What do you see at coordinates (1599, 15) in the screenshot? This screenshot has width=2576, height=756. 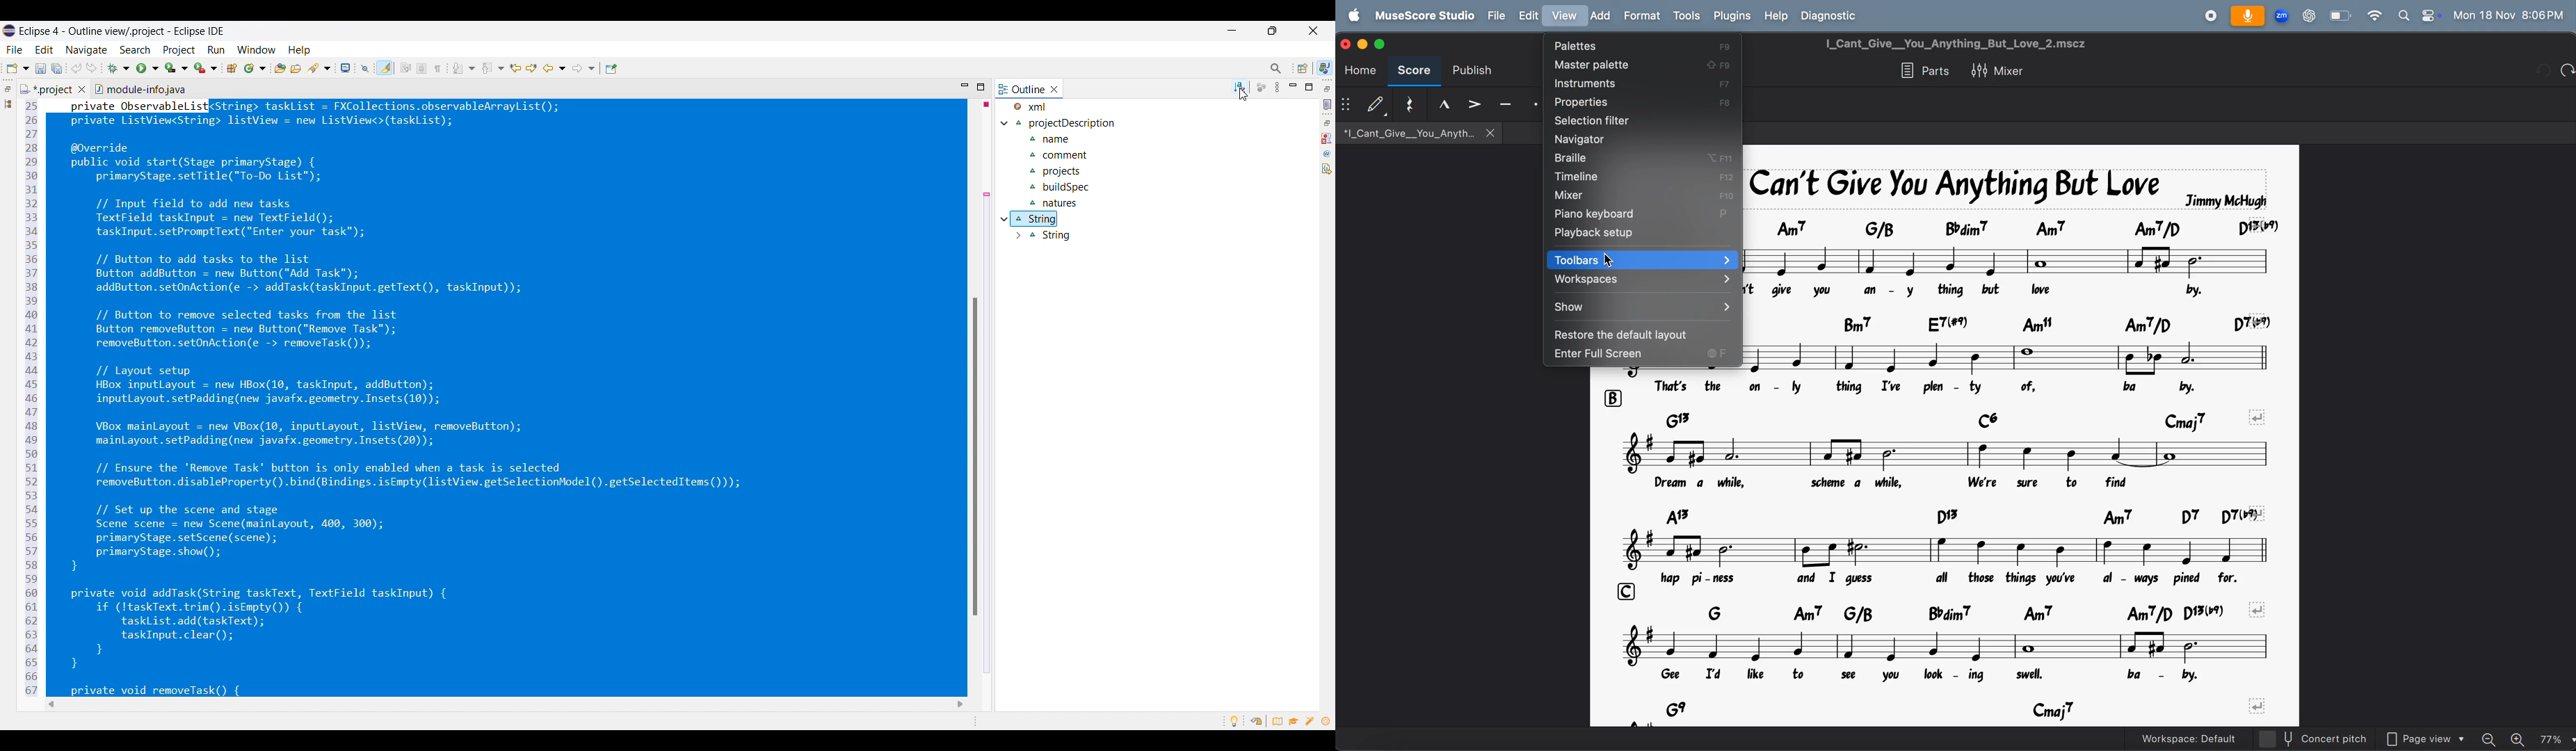 I see `add` at bounding box center [1599, 15].